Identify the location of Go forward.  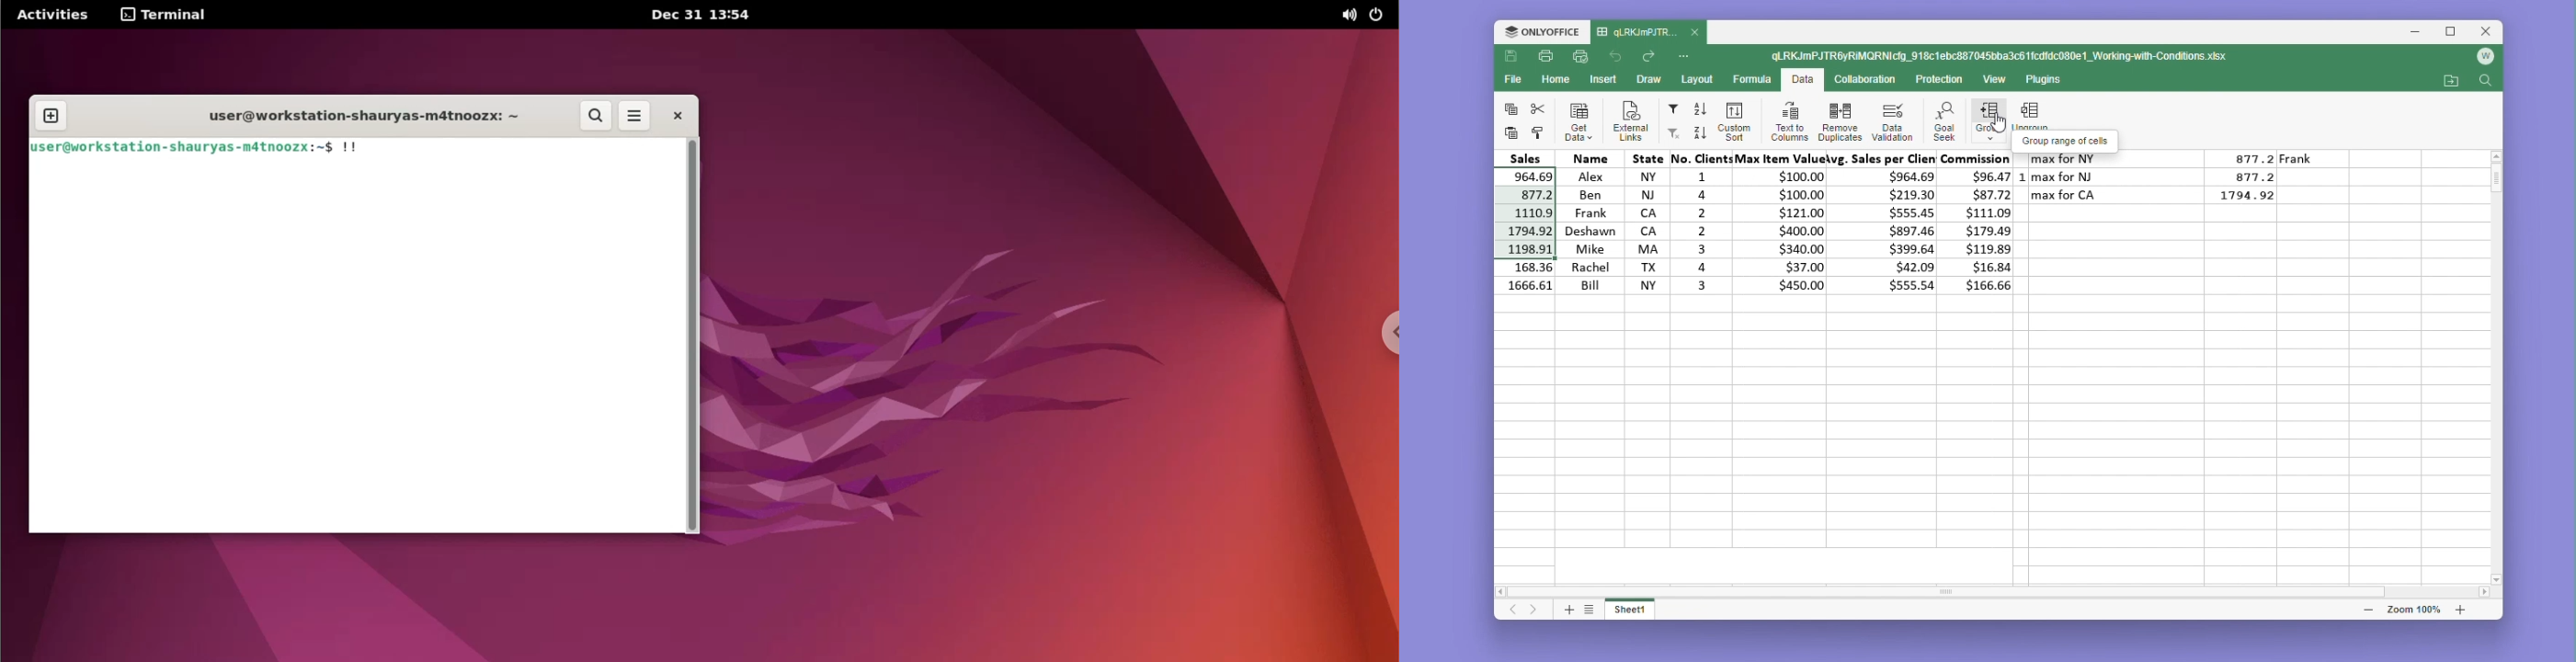
(1648, 57).